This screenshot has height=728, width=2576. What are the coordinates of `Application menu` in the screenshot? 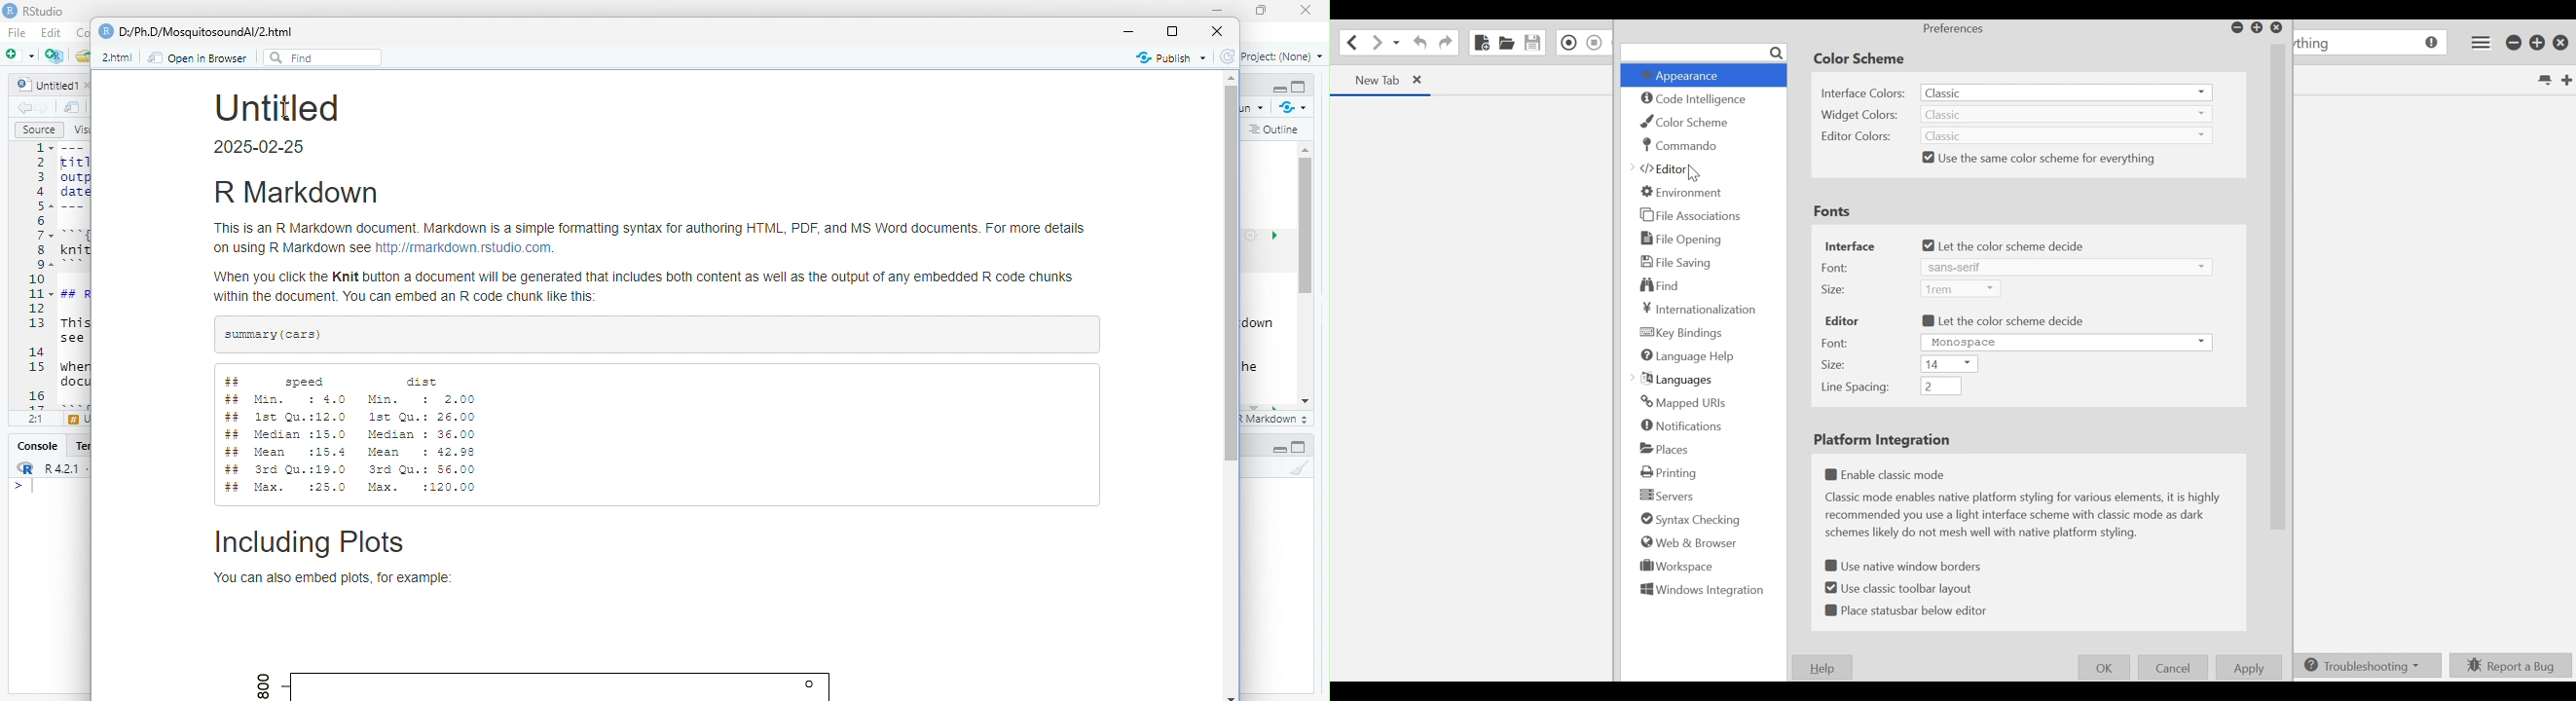 It's located at (2481, 42).